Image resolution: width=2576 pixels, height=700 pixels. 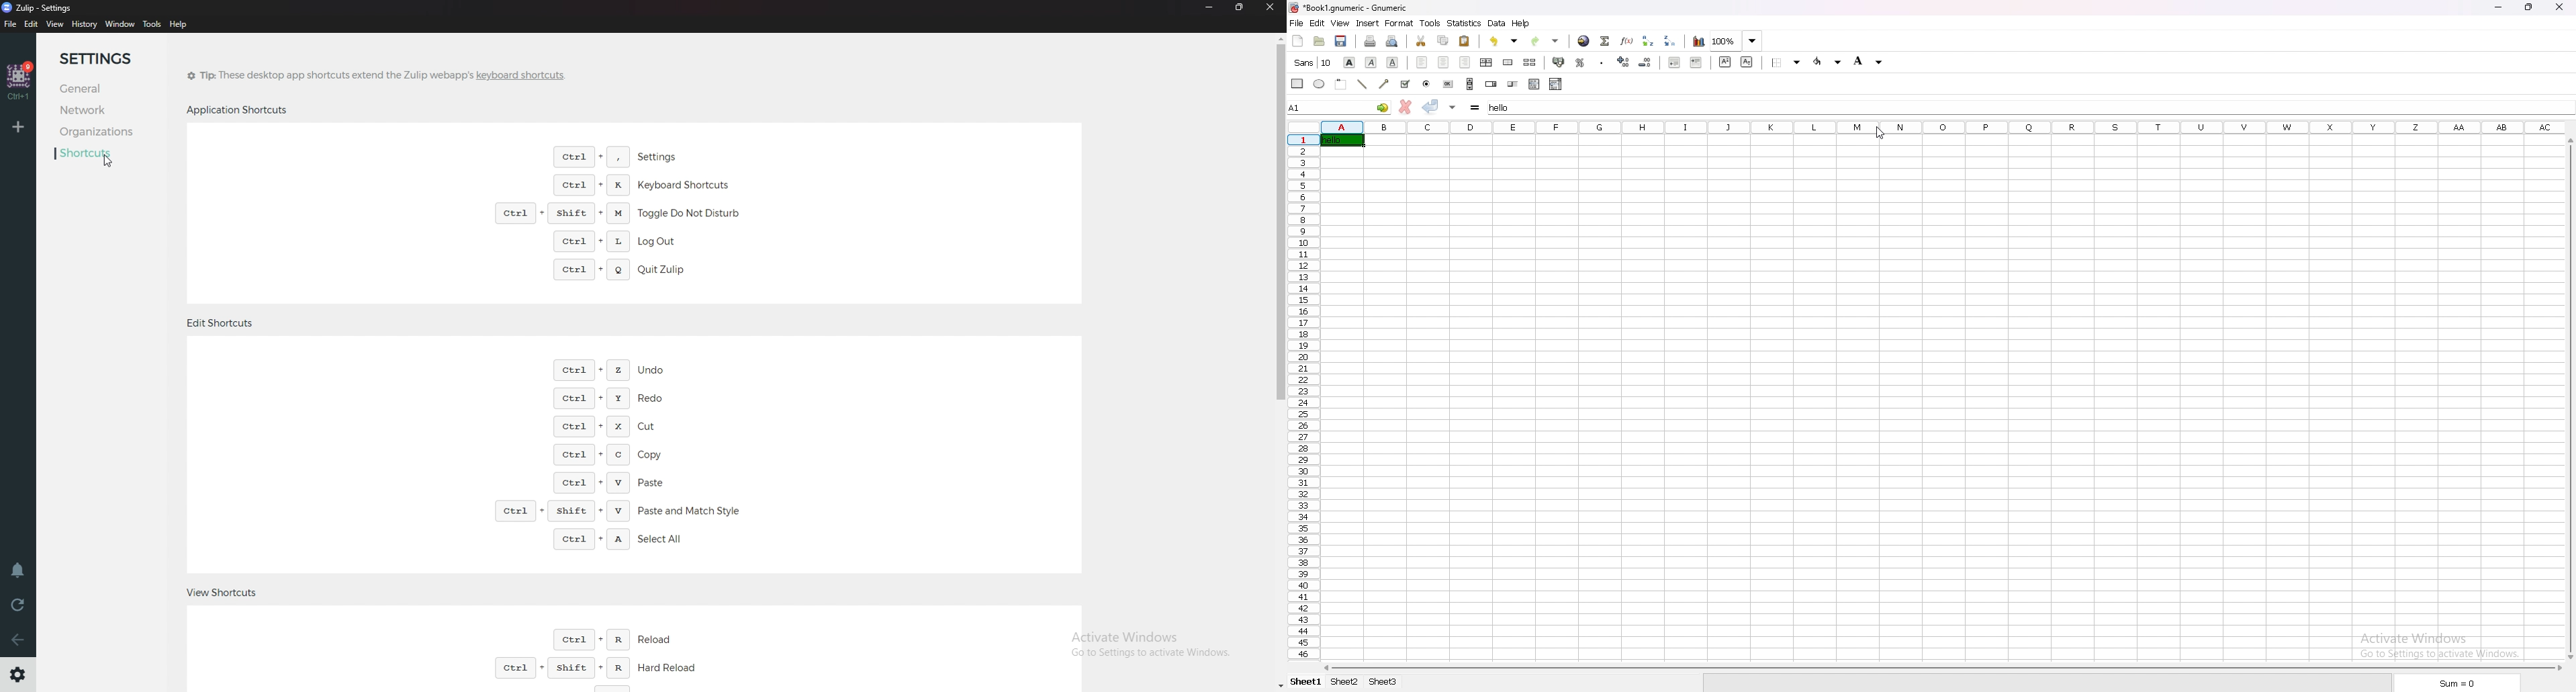 I want to click on border, so click(x=1787, y=62).